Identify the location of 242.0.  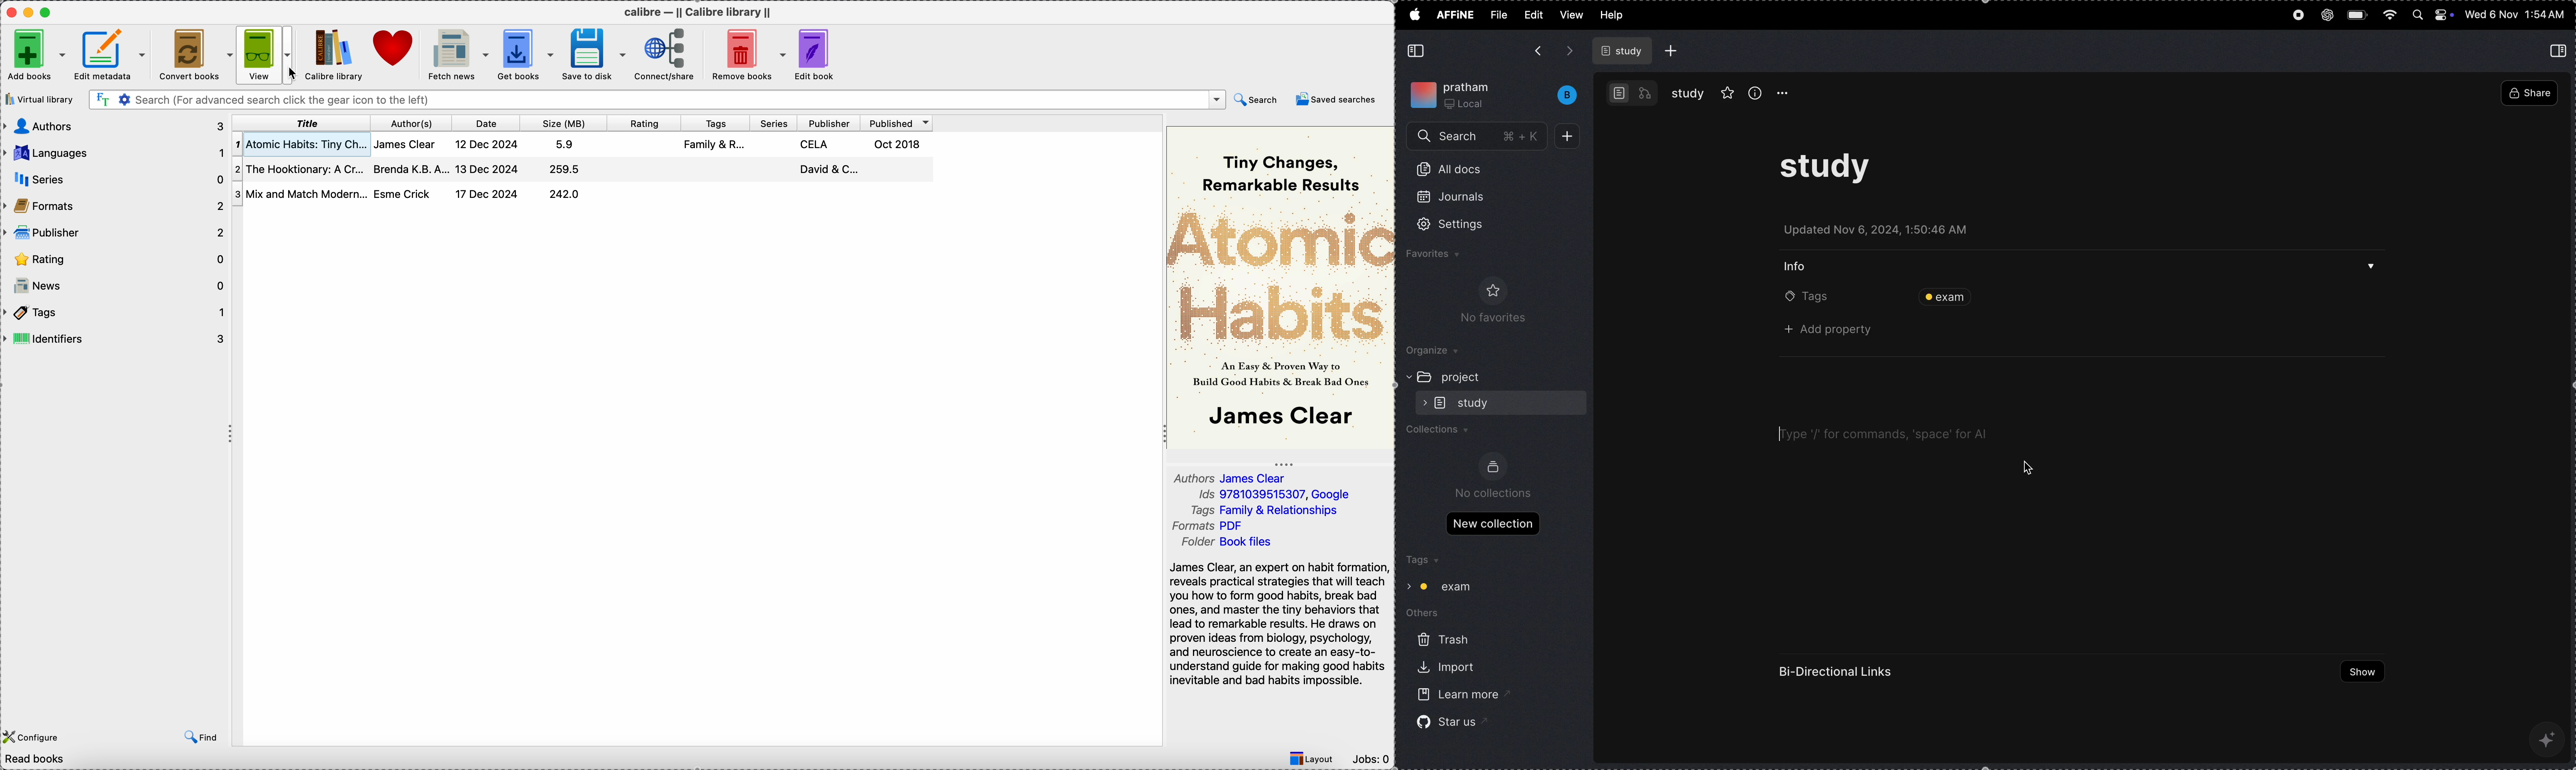
(565, 194).